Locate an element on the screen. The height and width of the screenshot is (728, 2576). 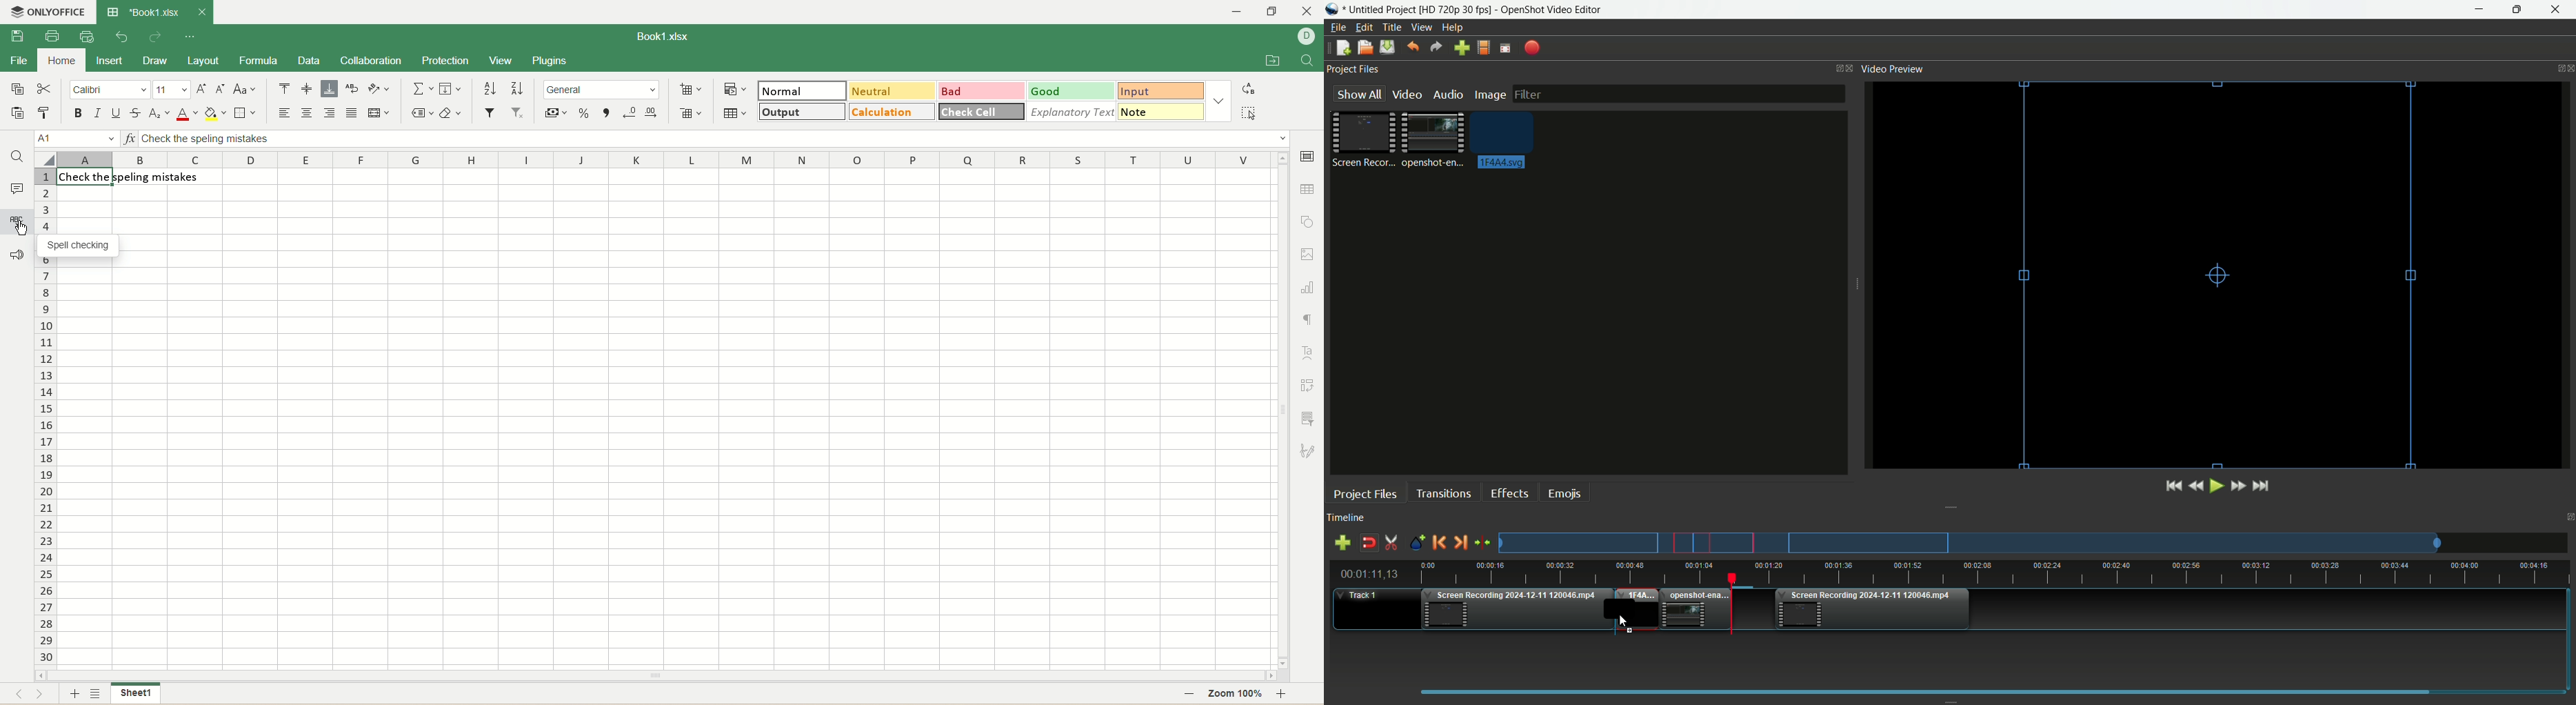
plugins is located at coordinates (552, 60).